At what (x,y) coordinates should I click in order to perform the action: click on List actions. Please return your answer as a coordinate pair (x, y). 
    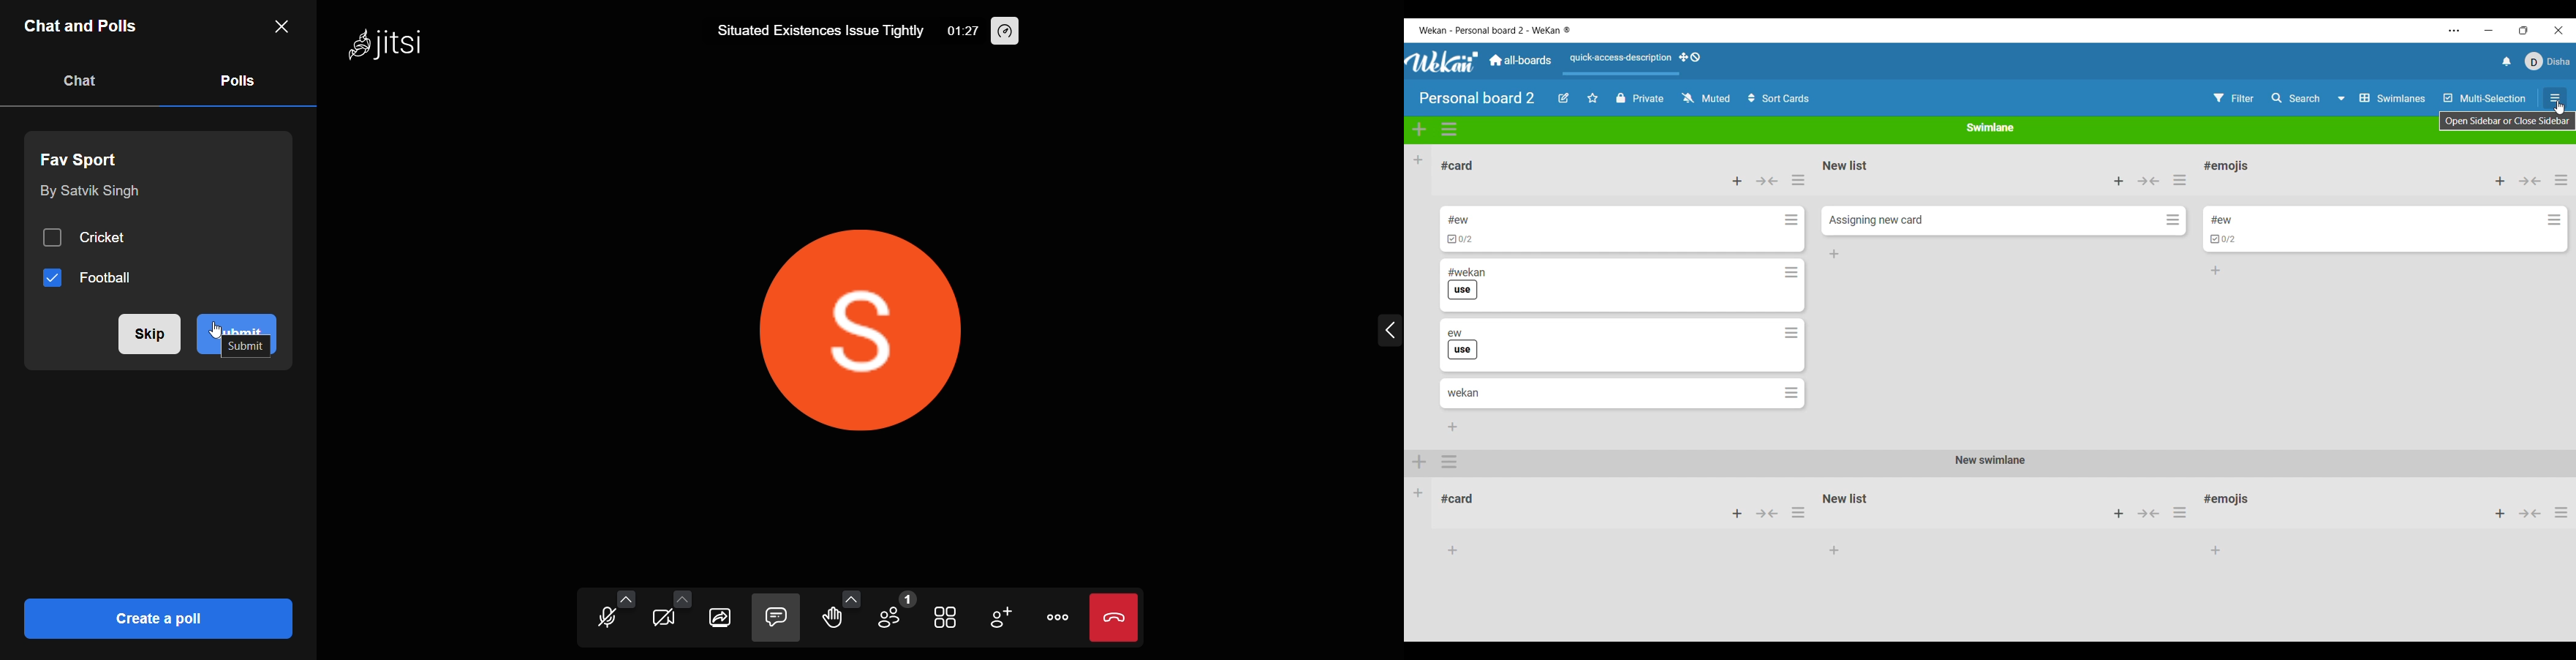
    Looking at the image, I should click on (2562, 180).